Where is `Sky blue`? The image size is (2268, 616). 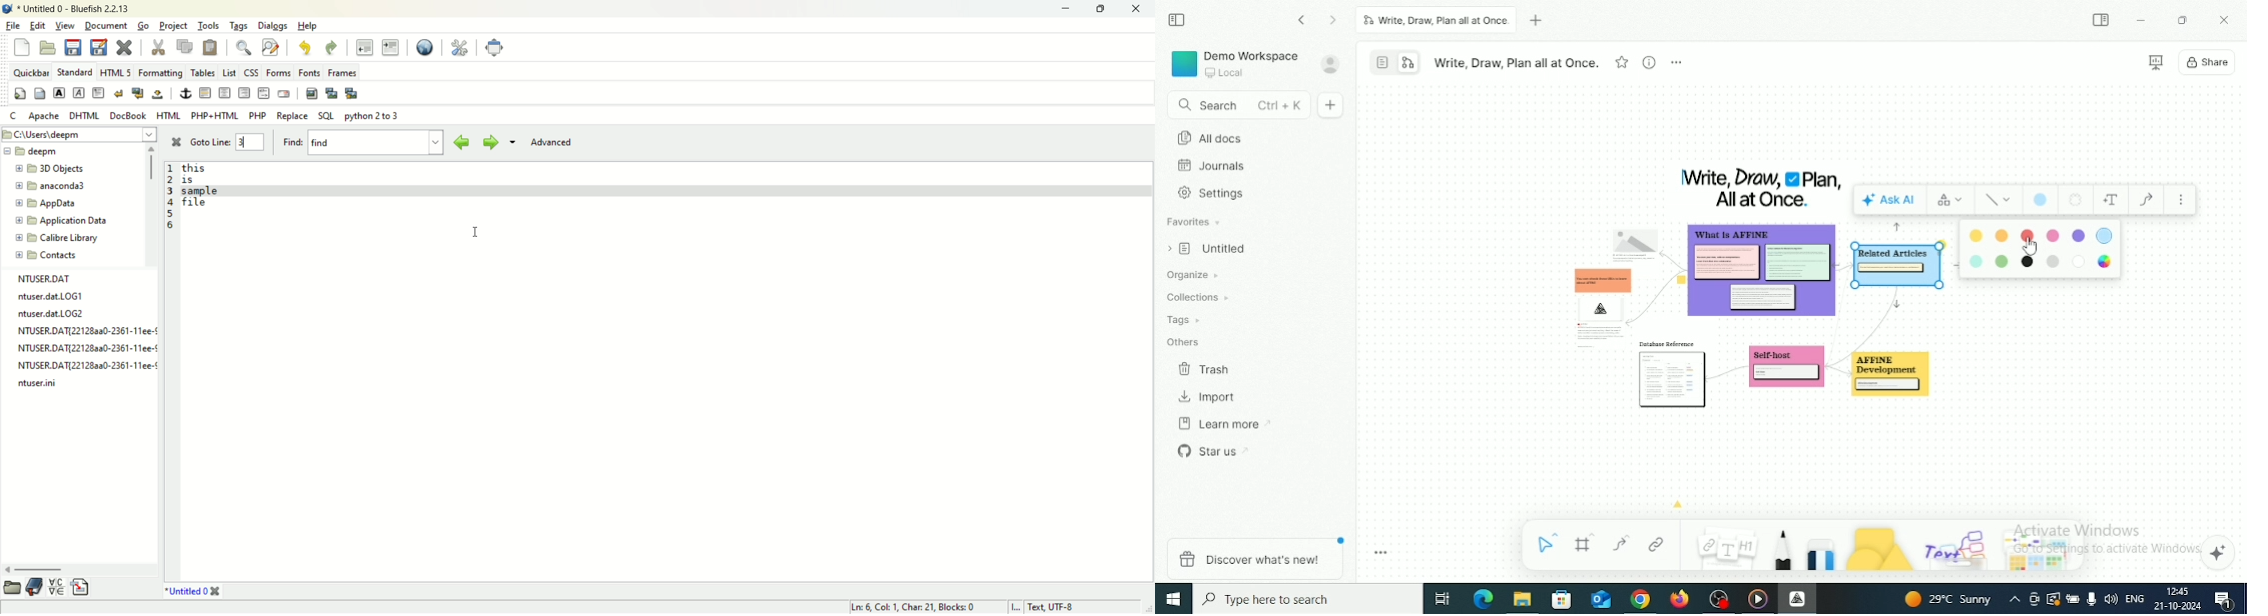 Sky blue is located at coordinates (1974, 262).